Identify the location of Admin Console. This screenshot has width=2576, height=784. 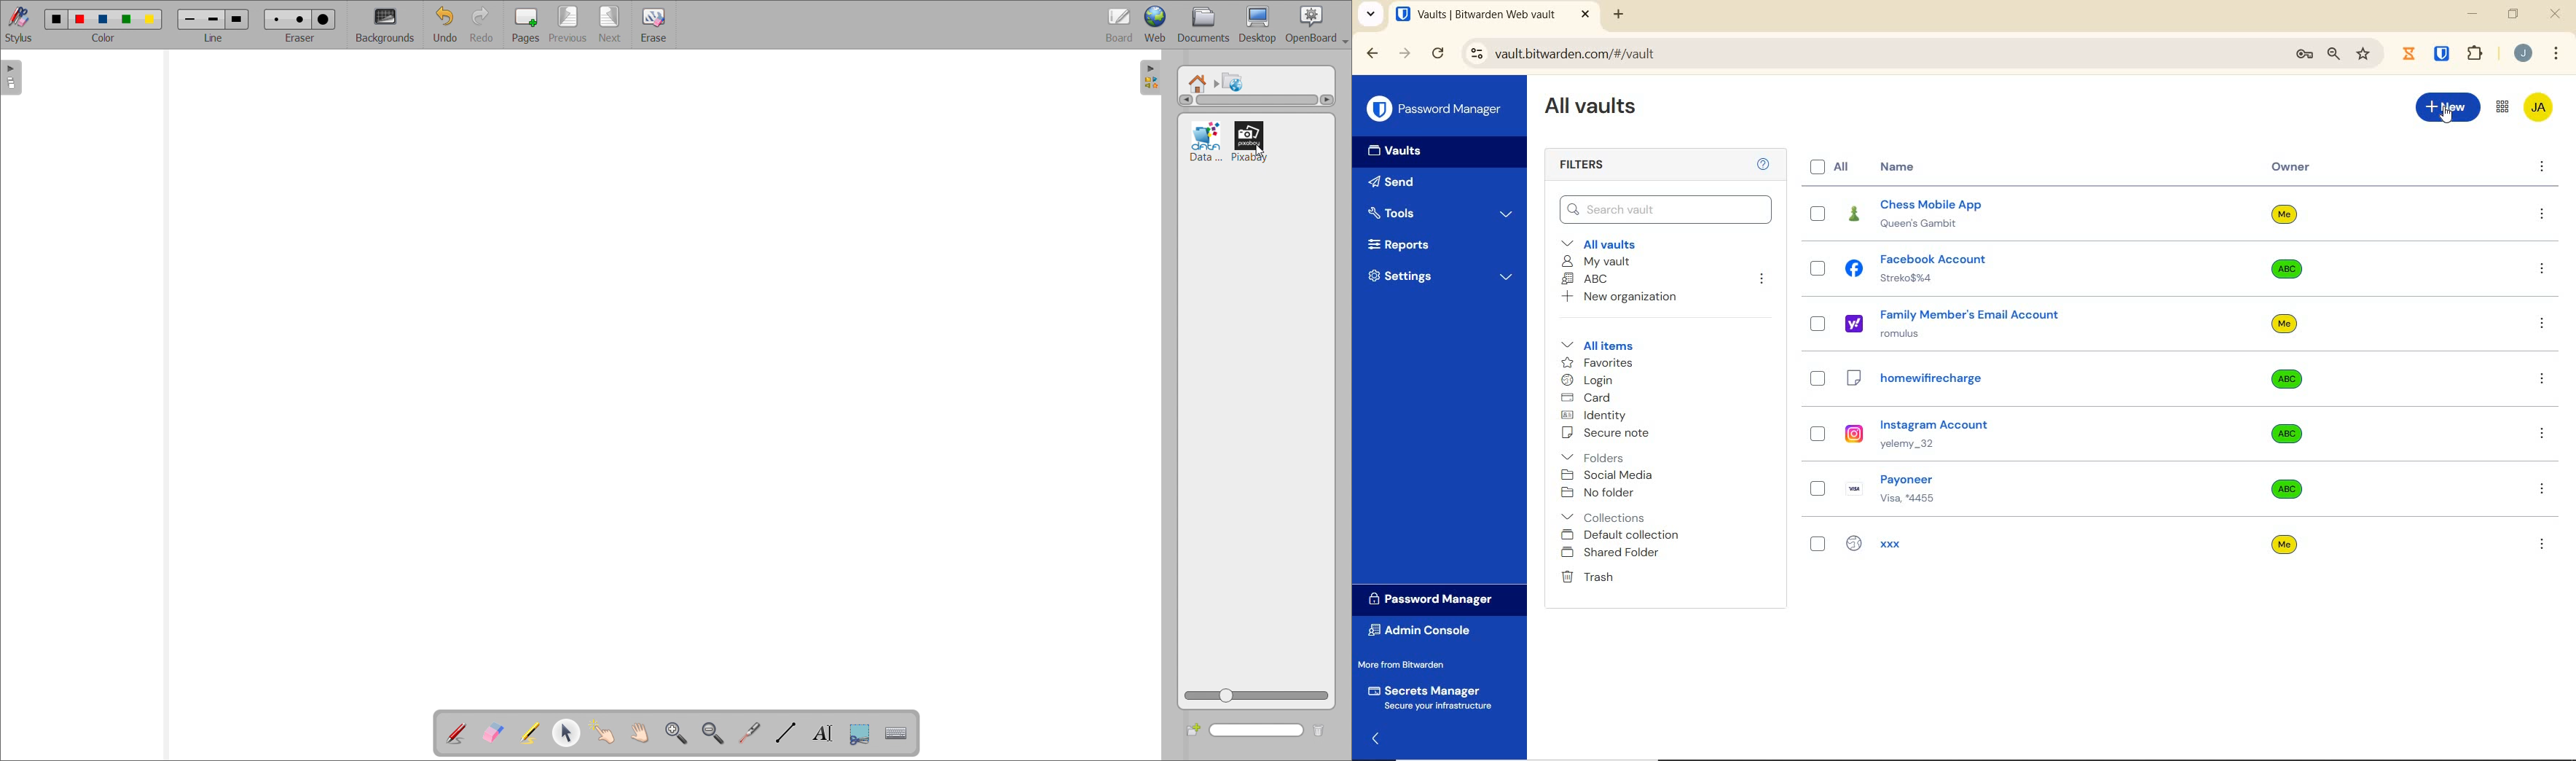
(1424, 631).